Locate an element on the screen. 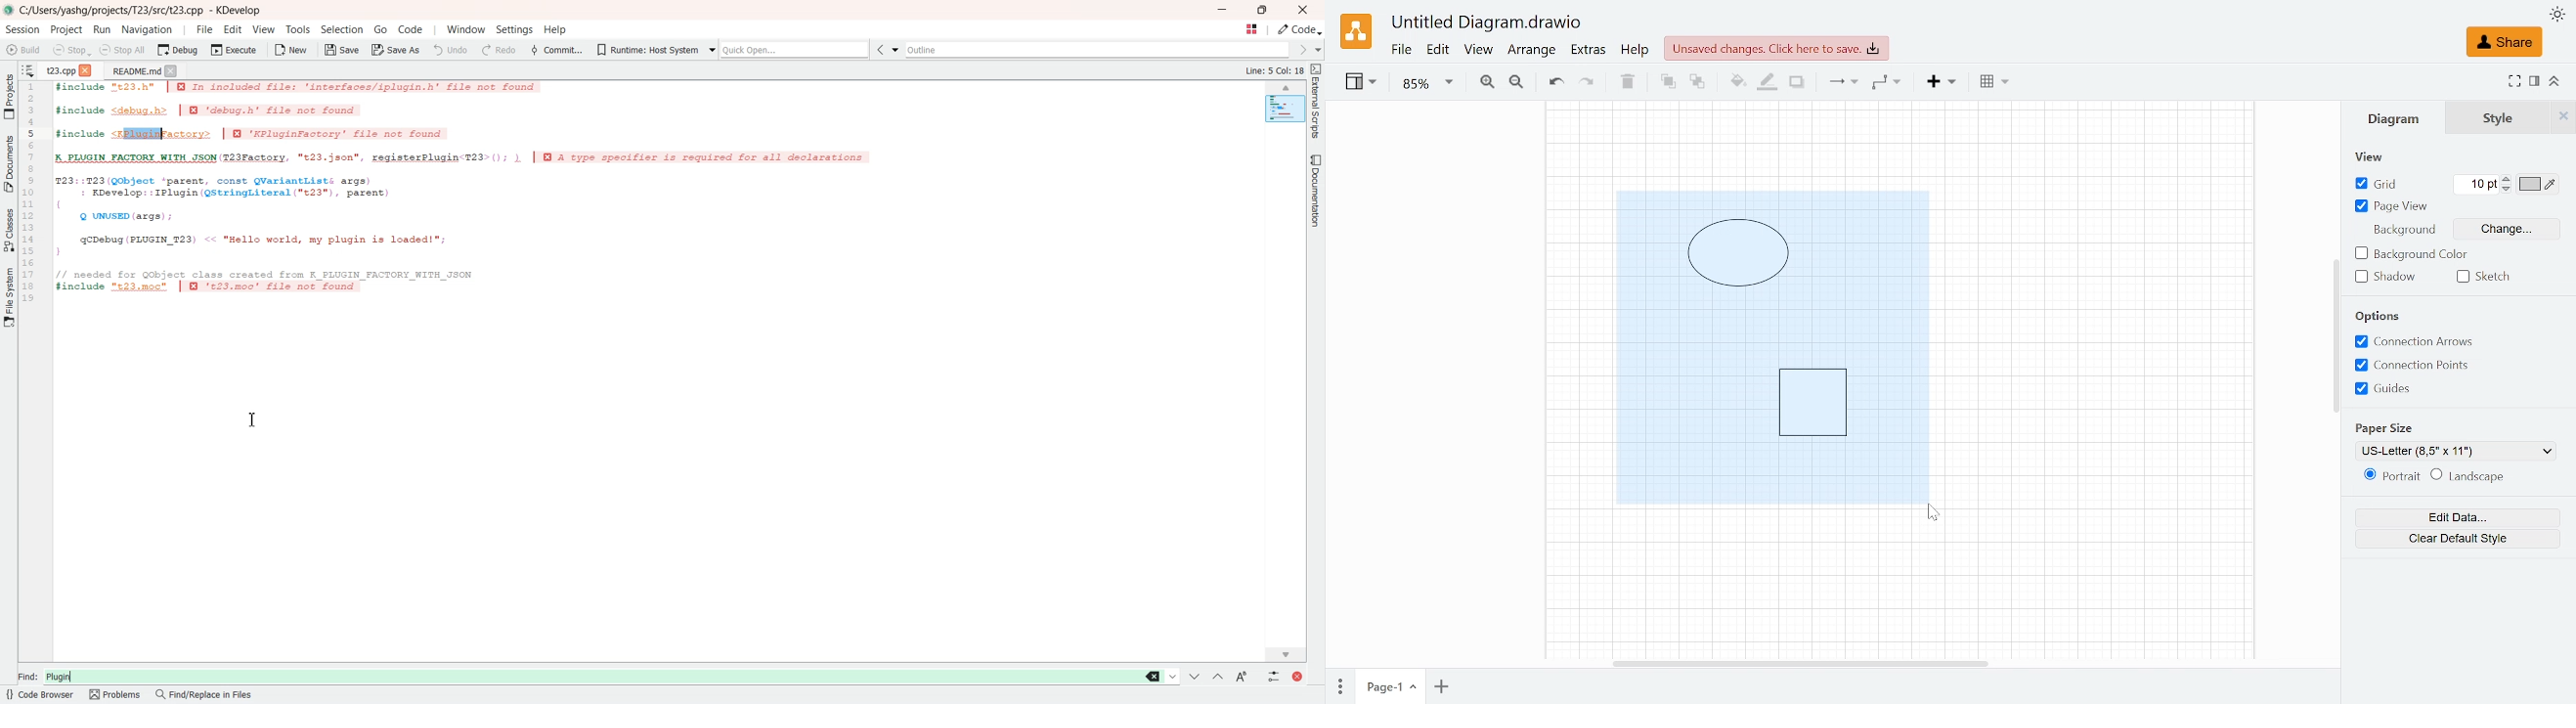  landscape is located at coordinates (2468, 476).